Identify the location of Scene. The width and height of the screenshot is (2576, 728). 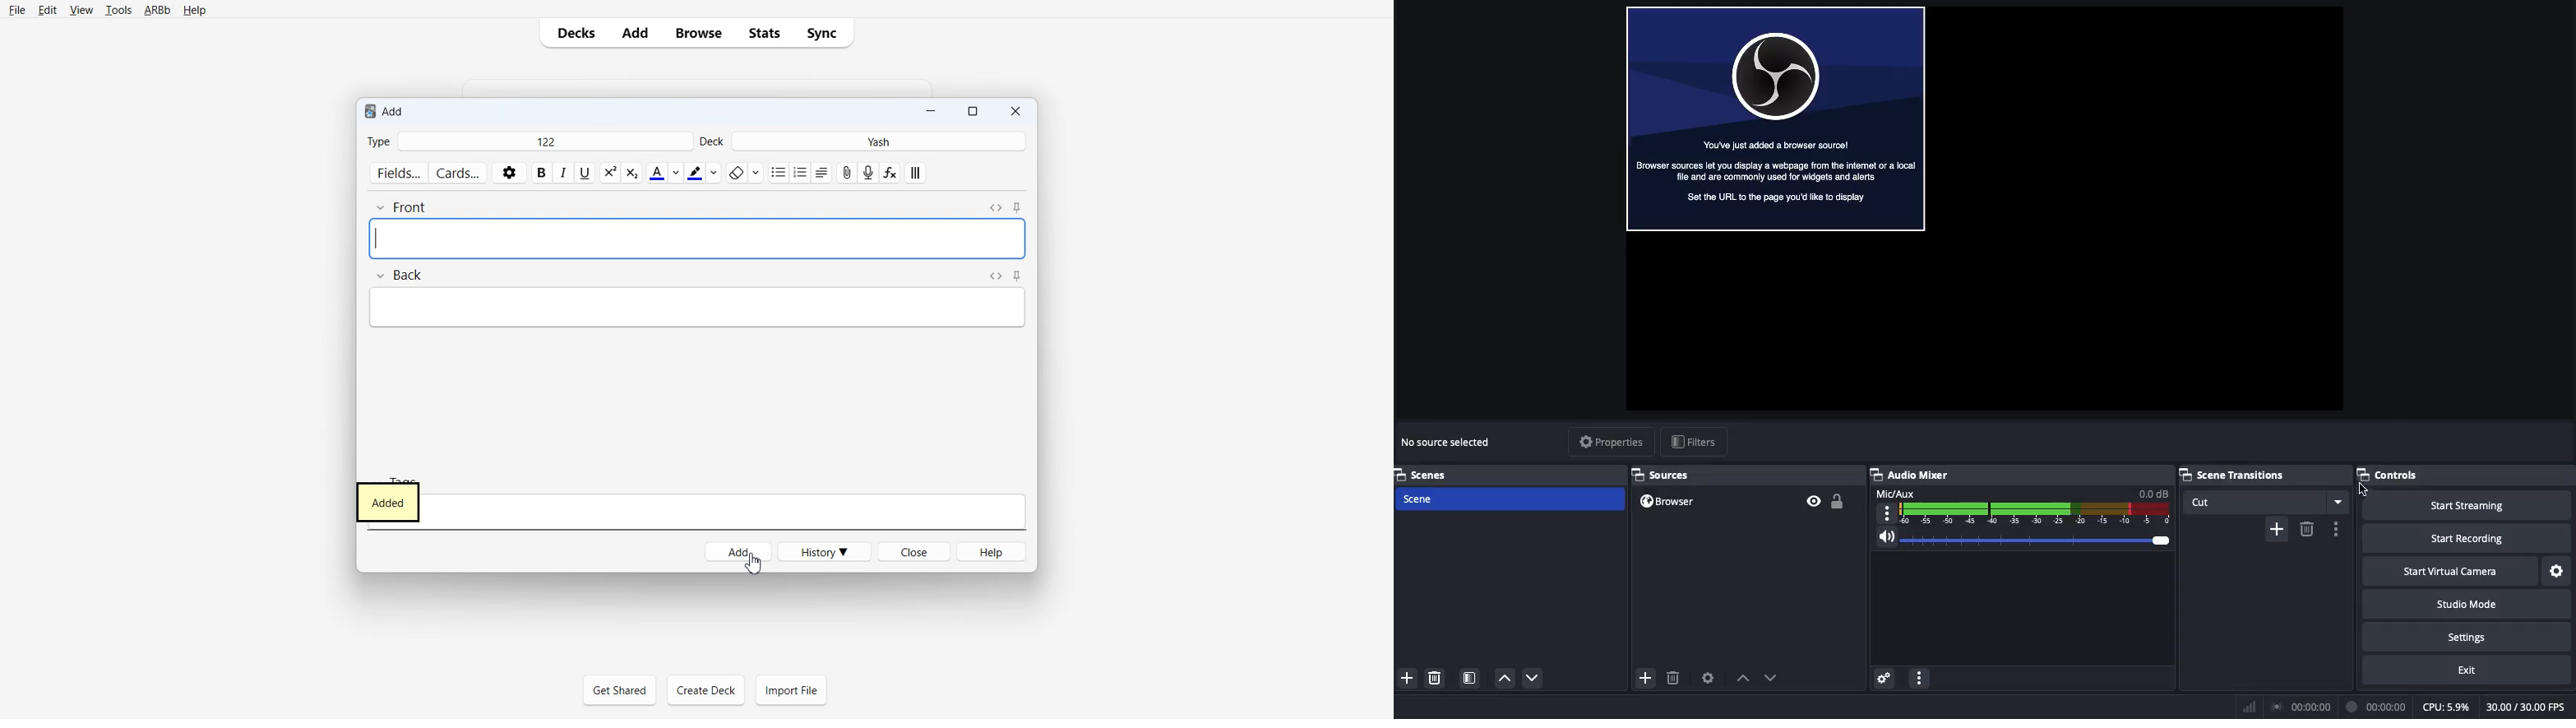
(1509, 499).